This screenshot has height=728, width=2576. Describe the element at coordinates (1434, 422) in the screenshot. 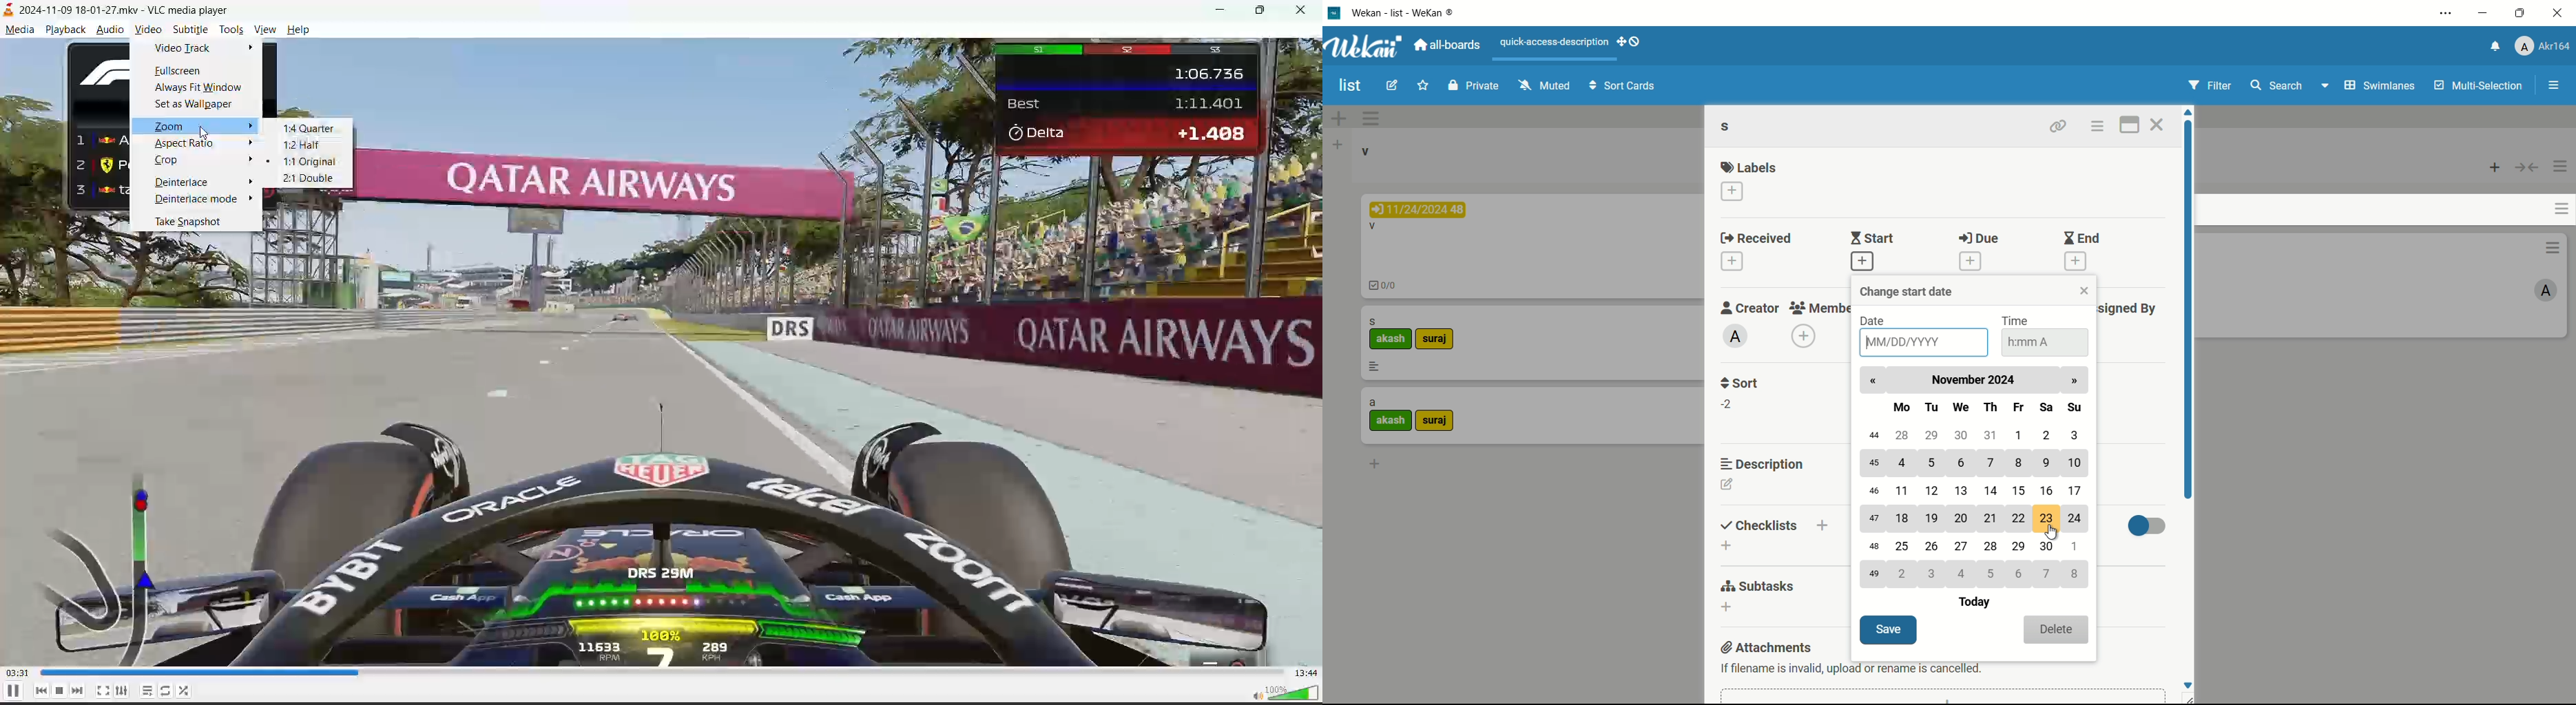

I see `label-2` at that location.